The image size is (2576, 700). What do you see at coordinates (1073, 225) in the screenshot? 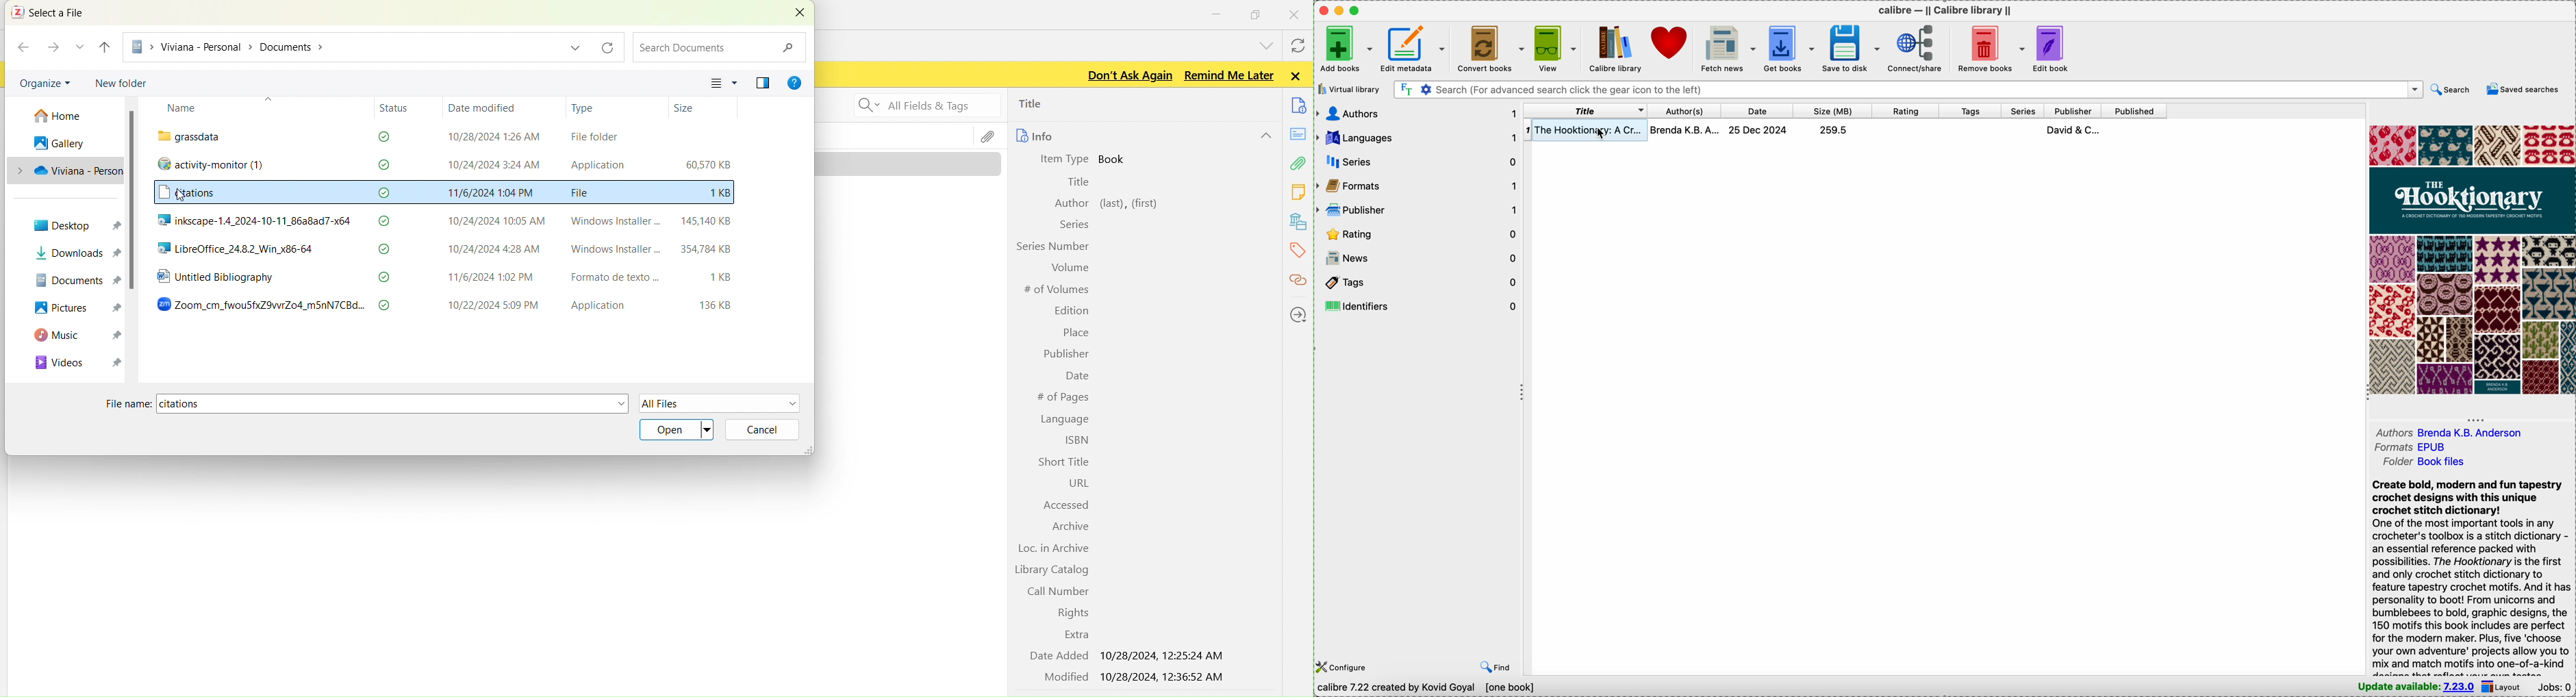
I see `Series` at bounding box center [1073, 225].